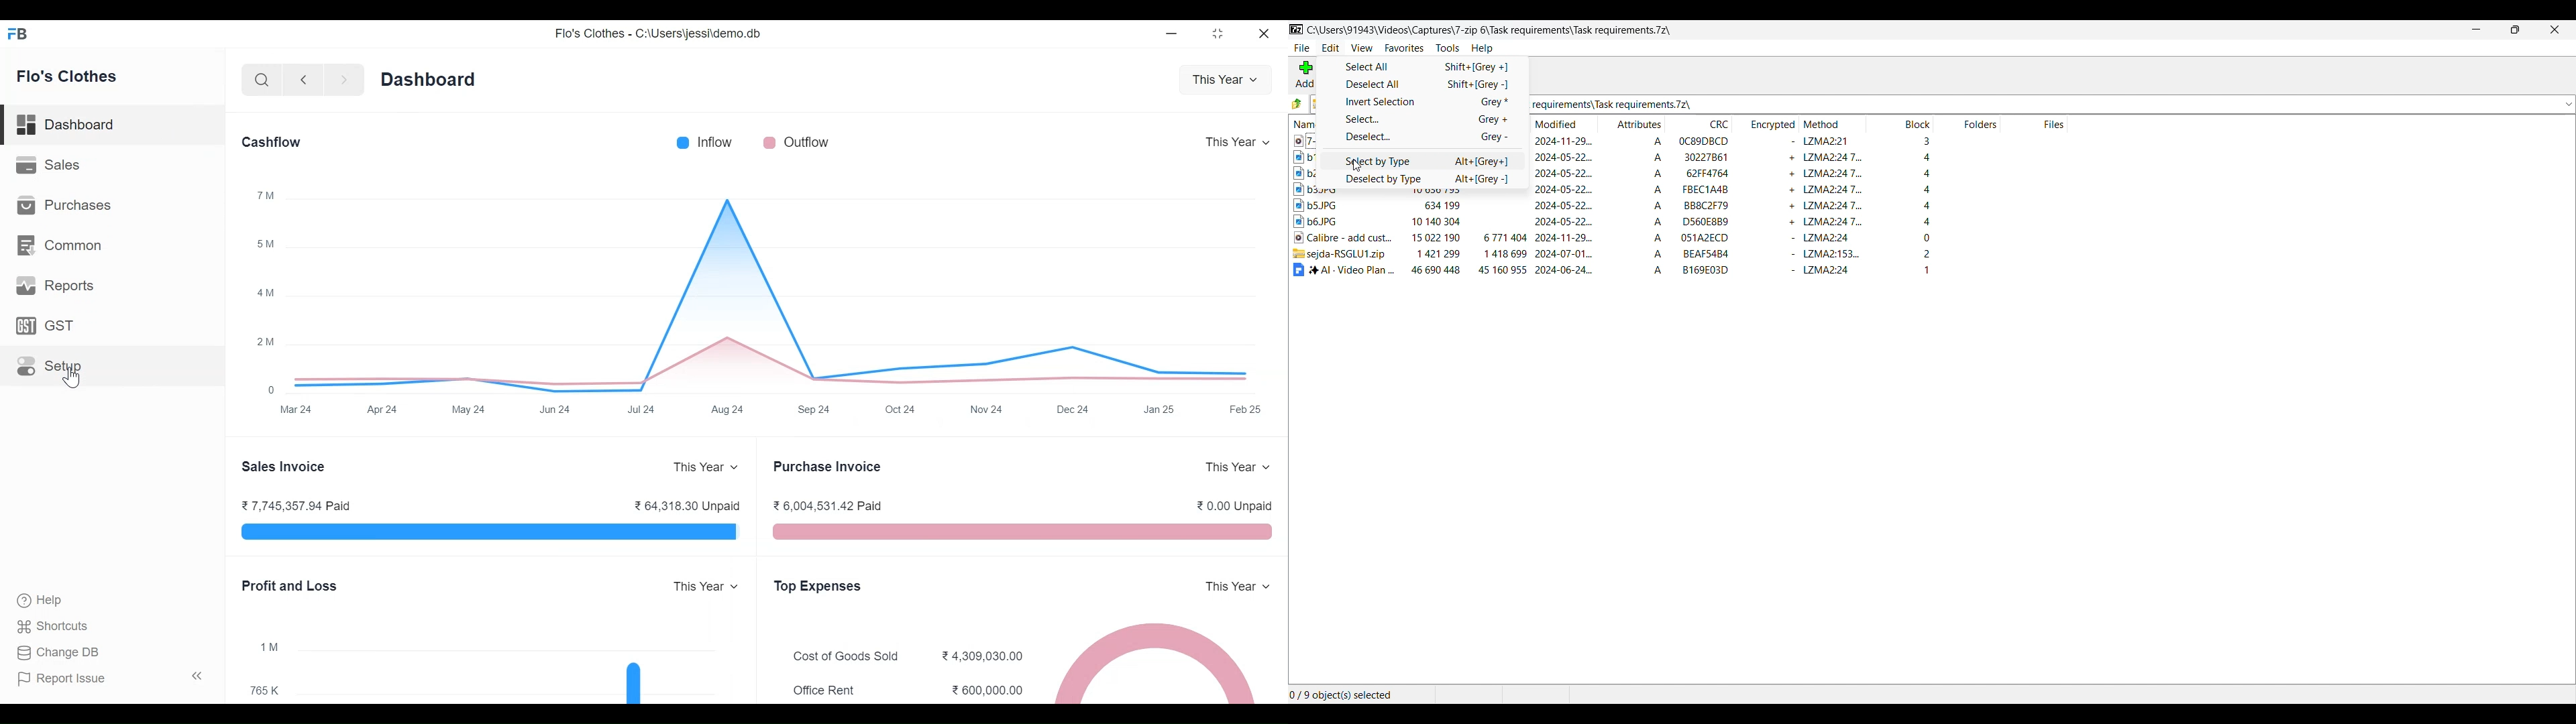 Image resolution: width=2576 pixels, height=728 pixels. Describe the element at coordinates (828, 466) in the screenshot. I see `purchase invoice` at that location.